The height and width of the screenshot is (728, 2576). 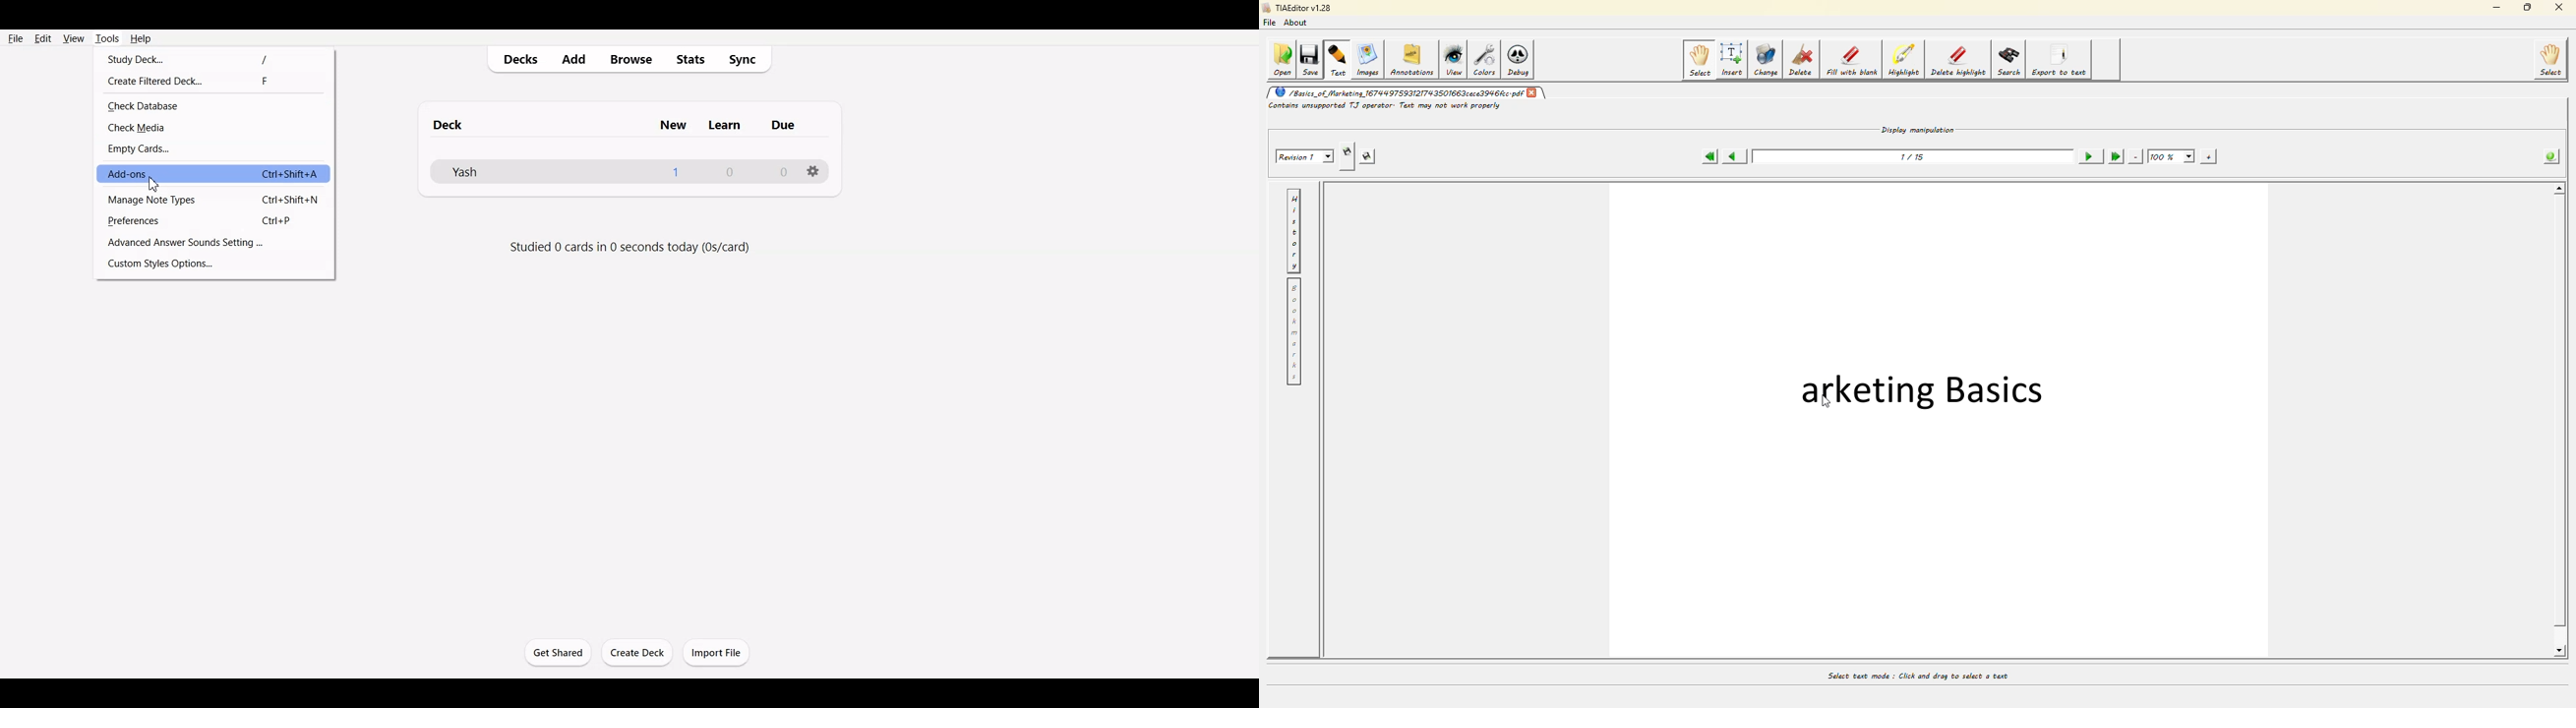 What do you see at coordinates (213, 241) in the screenshot?
I see `Advance Answer Sound Settings` at bounding box center [213, 241].